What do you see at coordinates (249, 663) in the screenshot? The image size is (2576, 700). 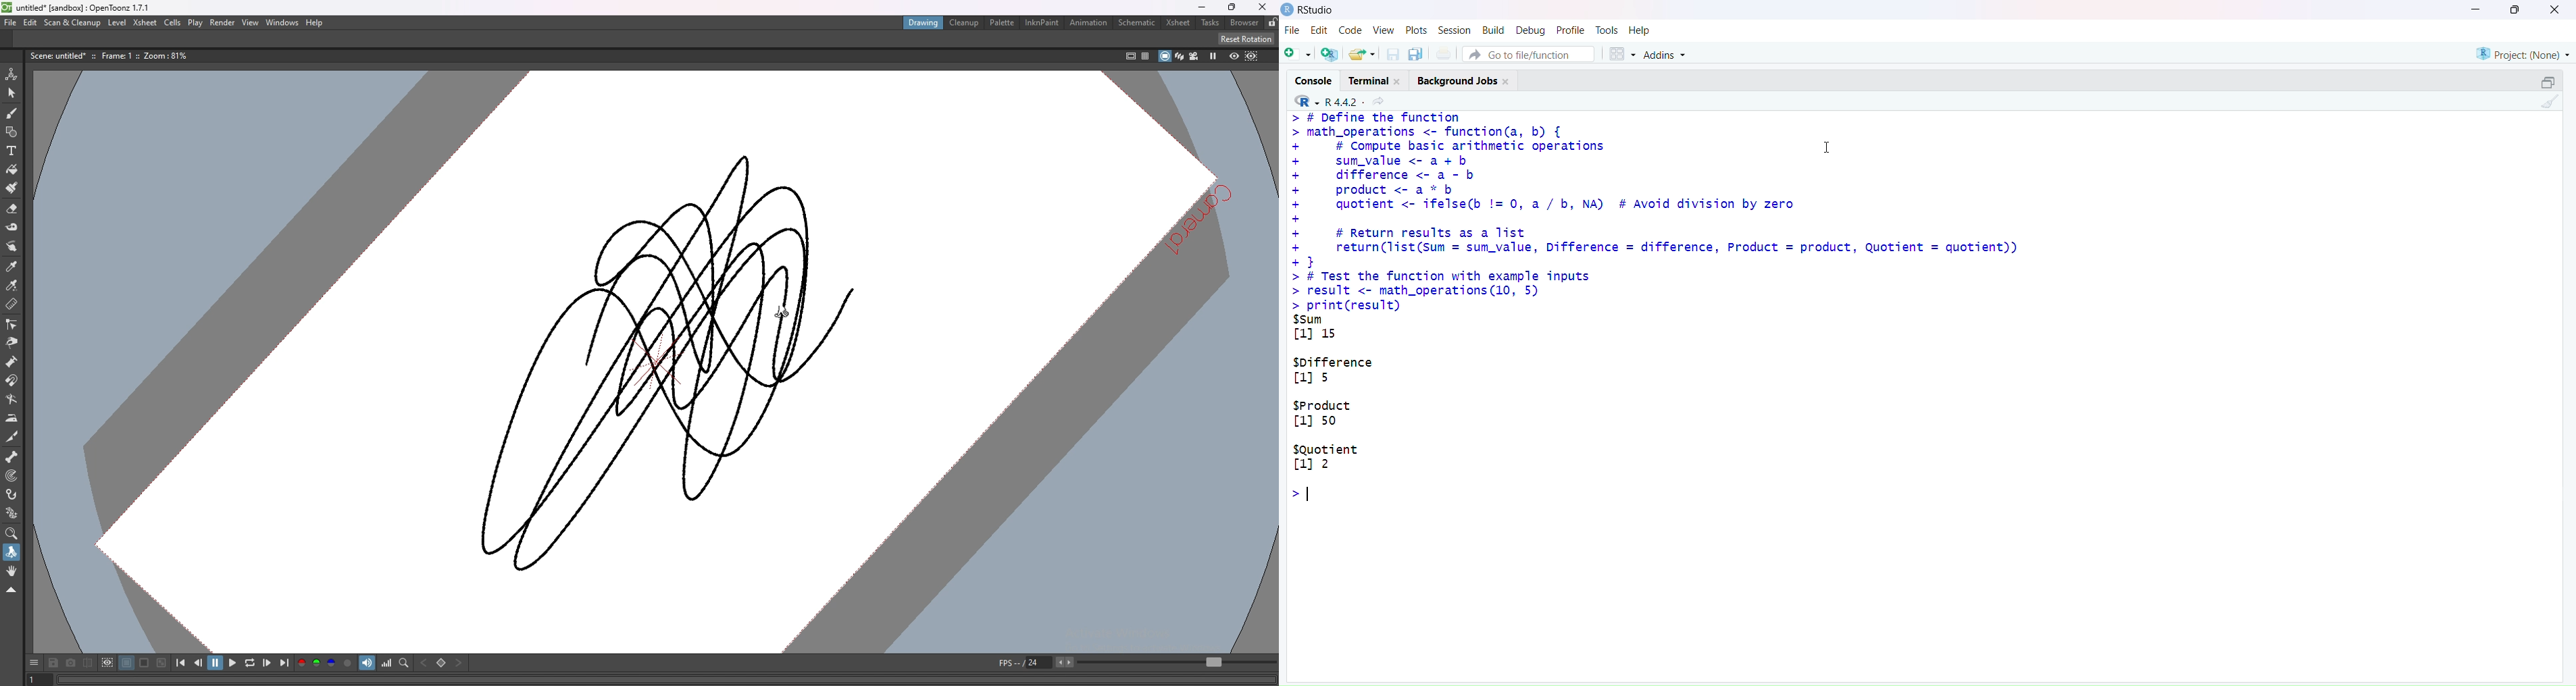 I see `loop` at bounding box center [249, 663].